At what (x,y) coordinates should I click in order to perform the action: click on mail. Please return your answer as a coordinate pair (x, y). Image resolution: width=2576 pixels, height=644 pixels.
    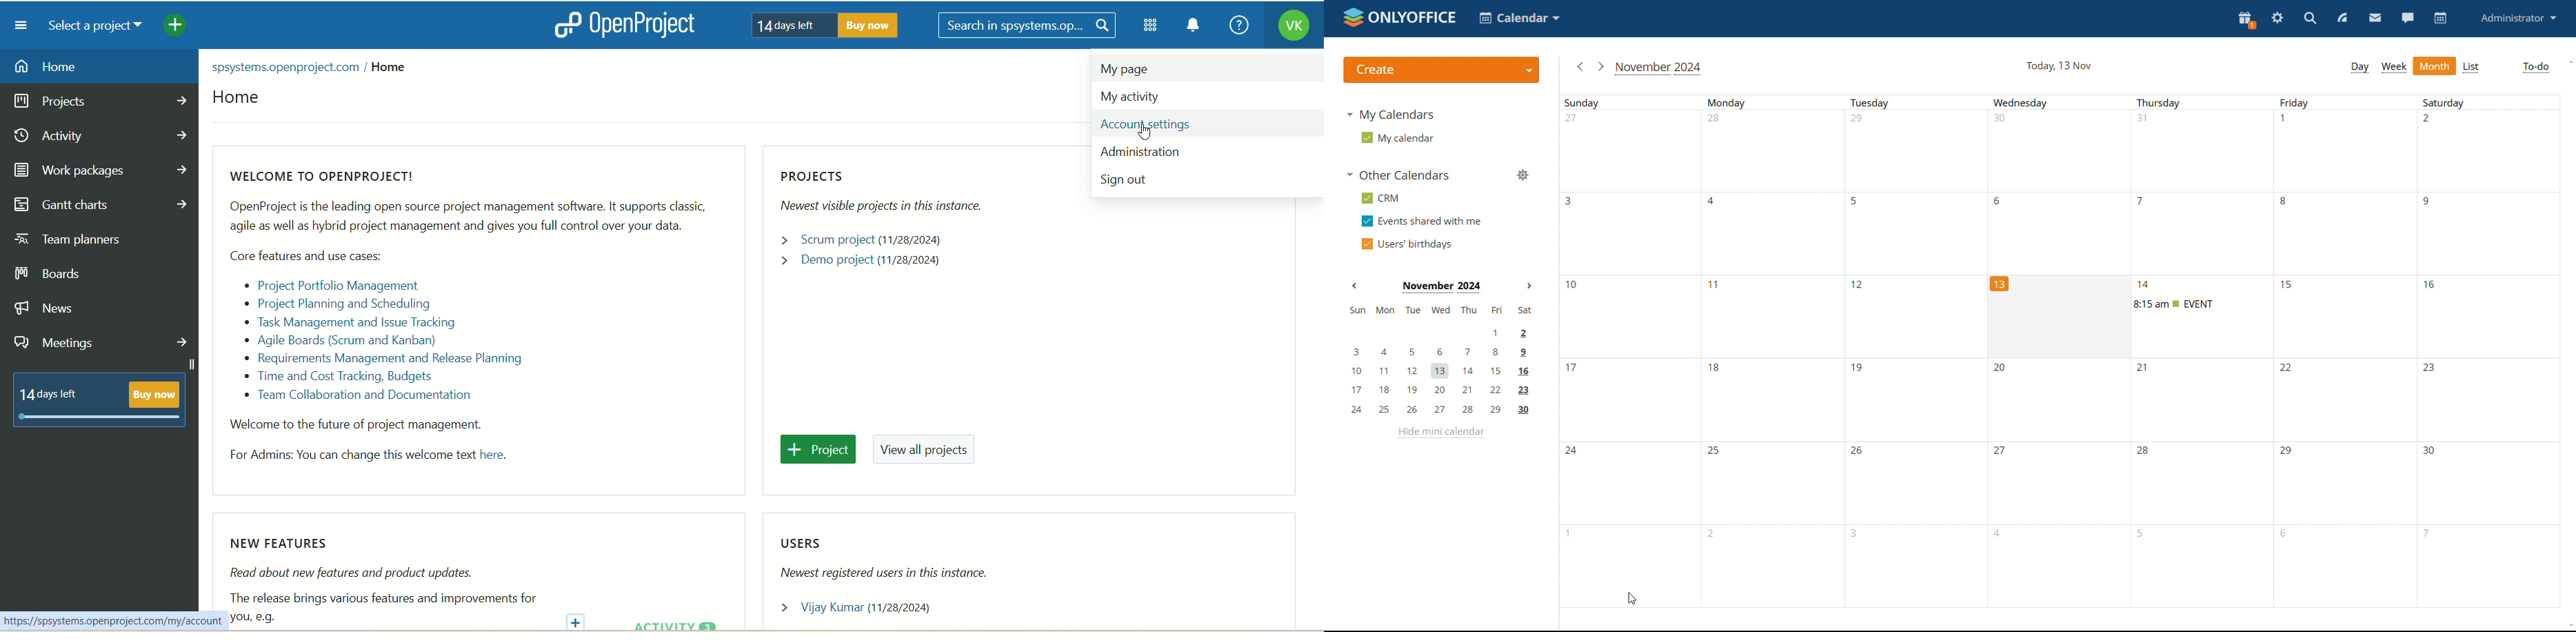
    Looking at the image, I should click on (2375, 18).